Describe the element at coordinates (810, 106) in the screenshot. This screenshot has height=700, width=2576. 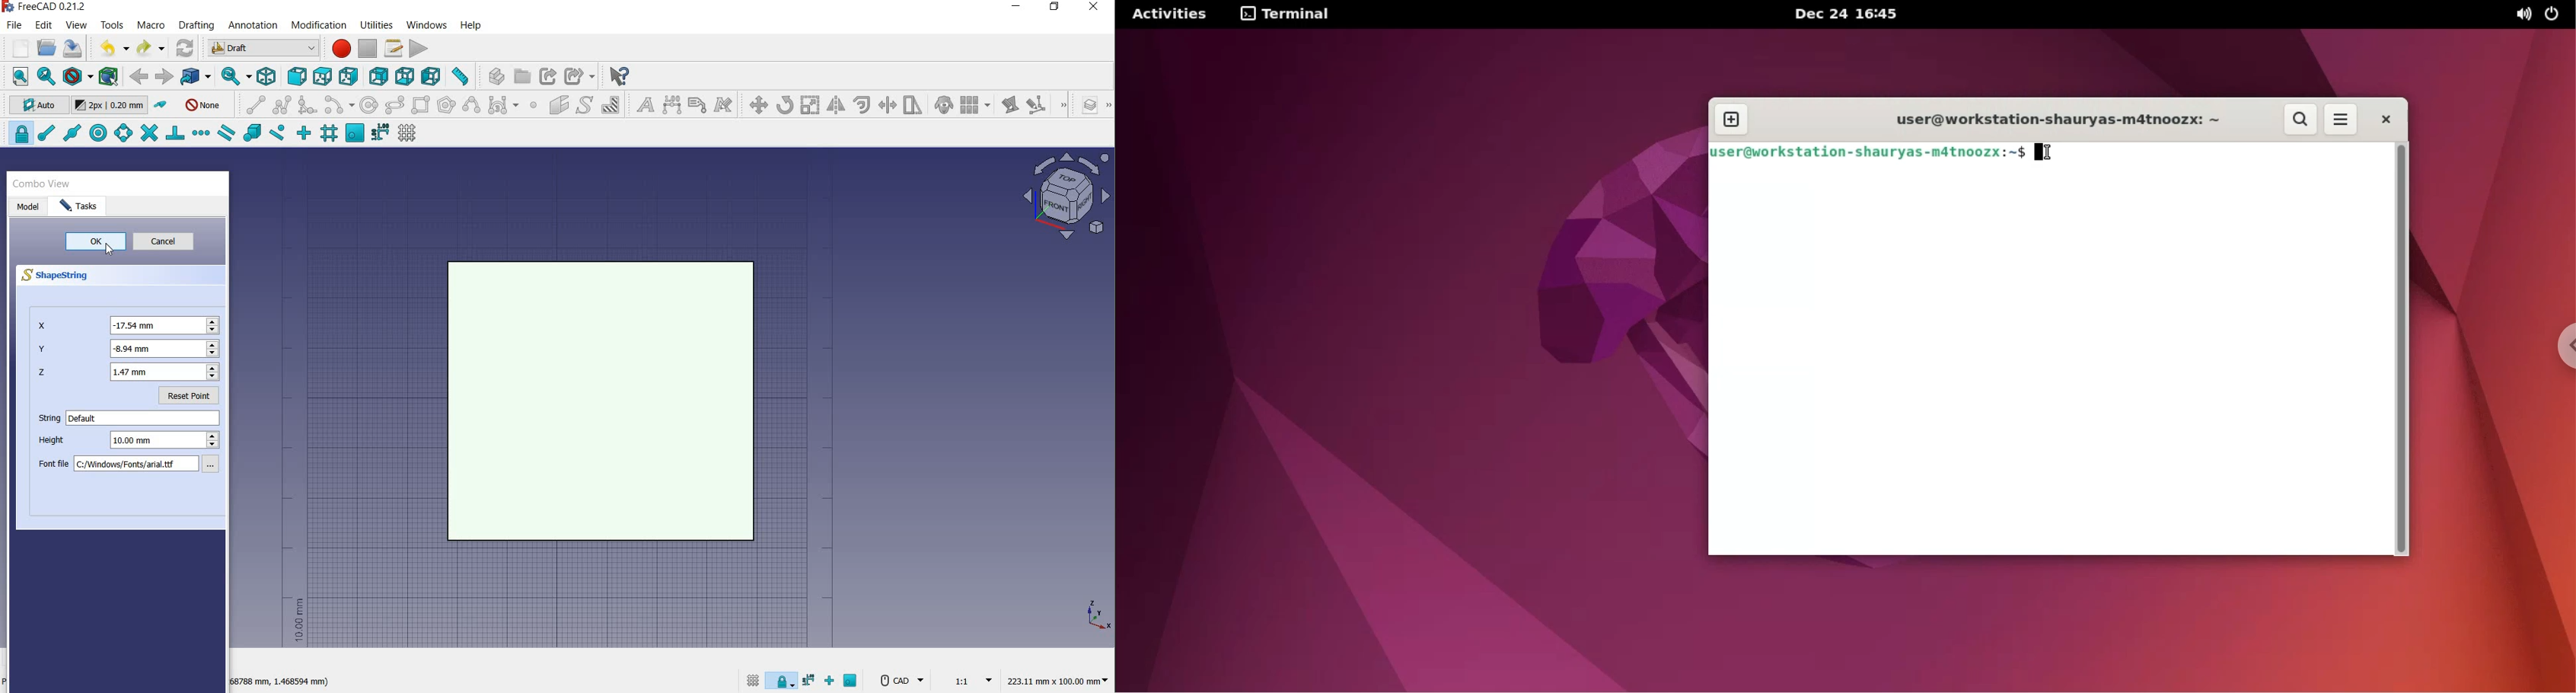
I see `scale` at that location.